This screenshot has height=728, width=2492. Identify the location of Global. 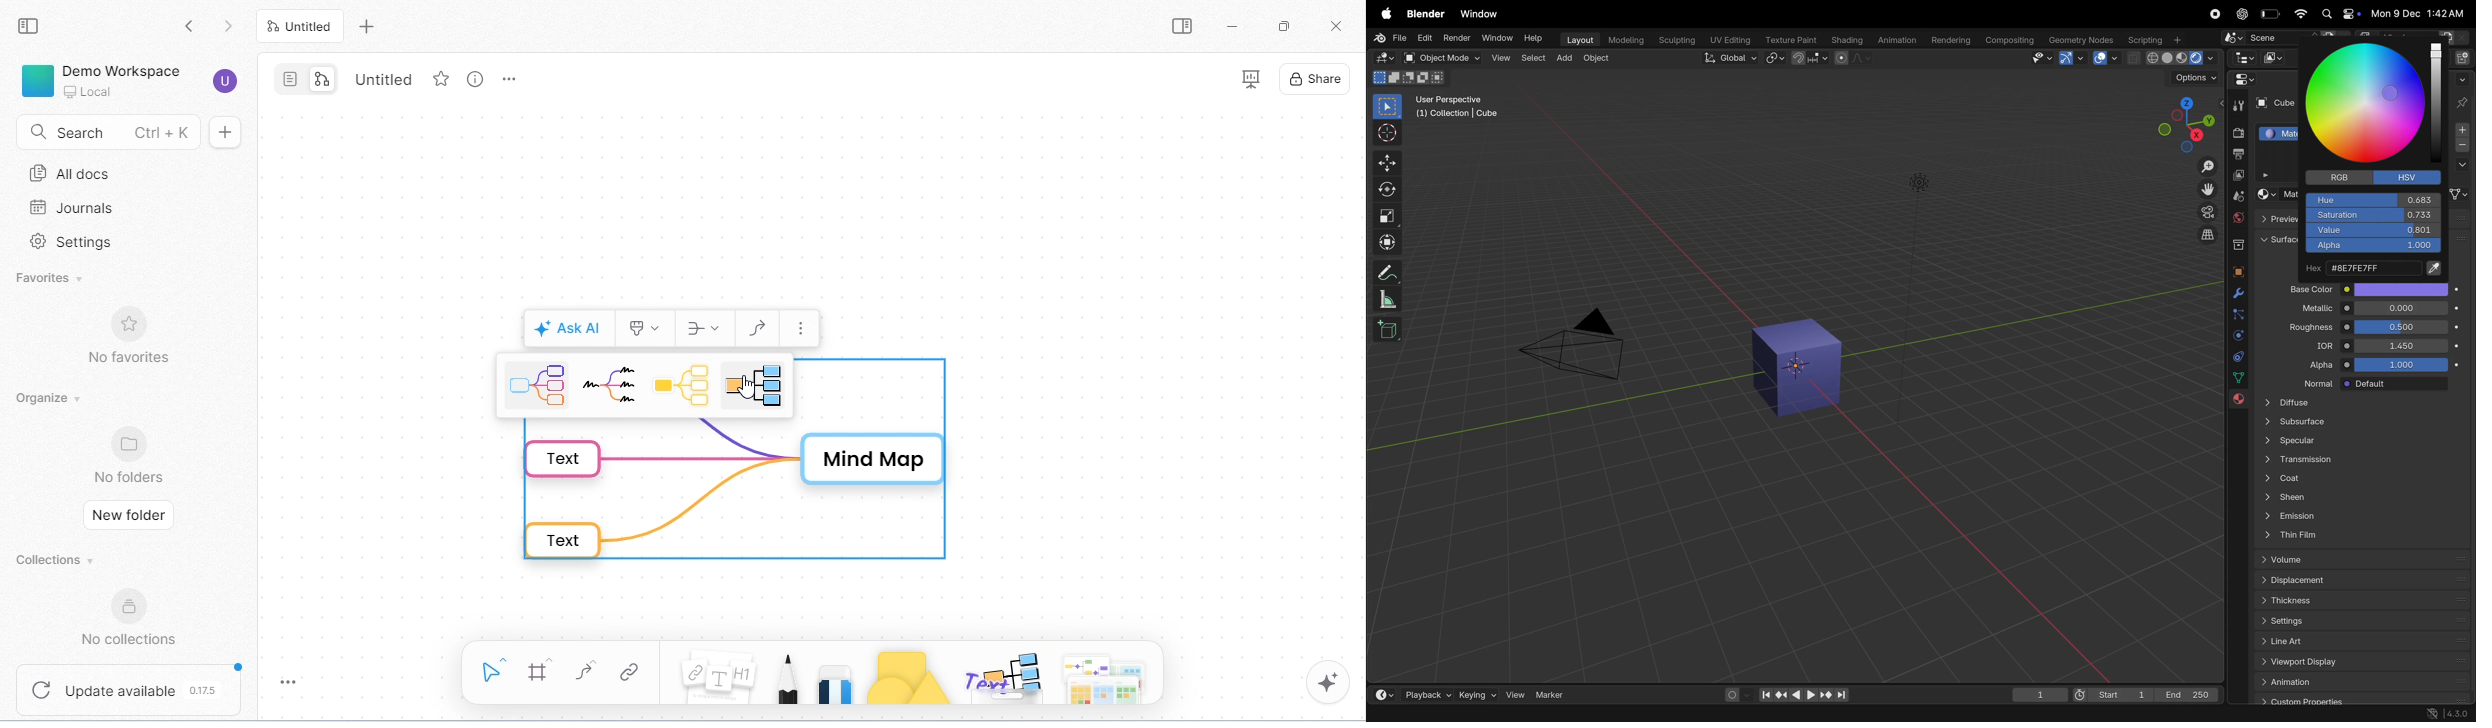
(1731, 58).